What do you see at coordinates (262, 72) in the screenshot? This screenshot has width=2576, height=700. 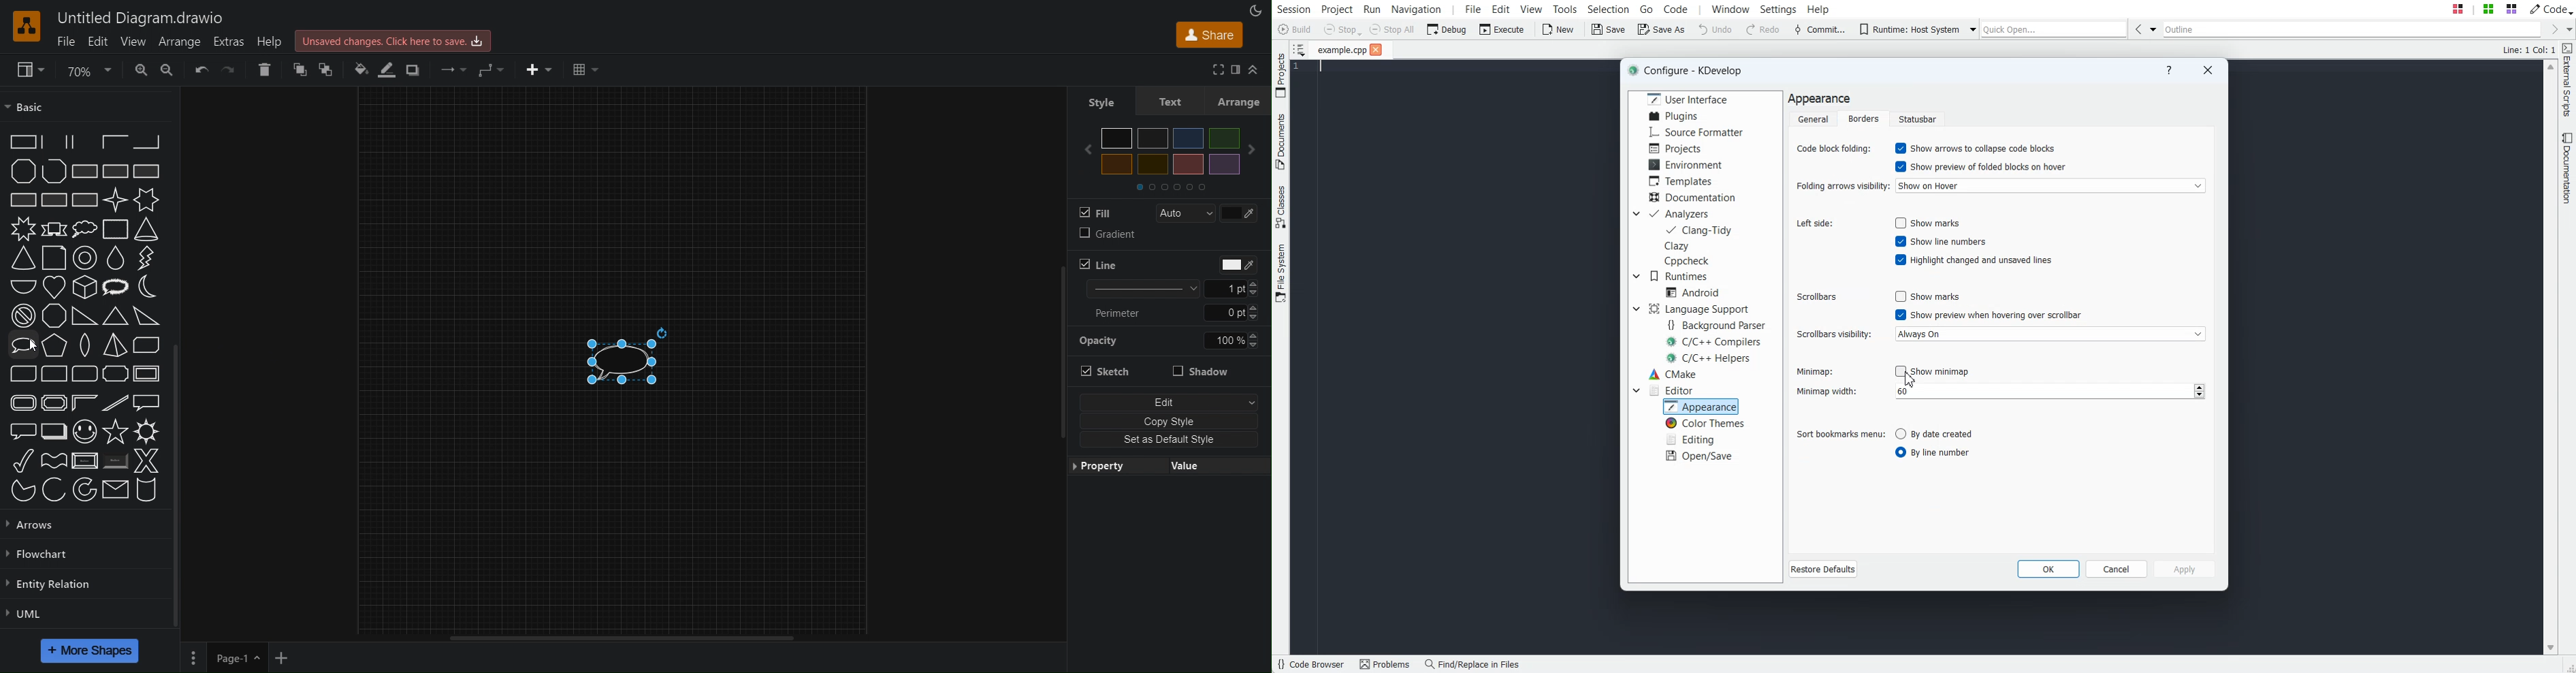 I see `Delete` at bounding box center [262, 72].